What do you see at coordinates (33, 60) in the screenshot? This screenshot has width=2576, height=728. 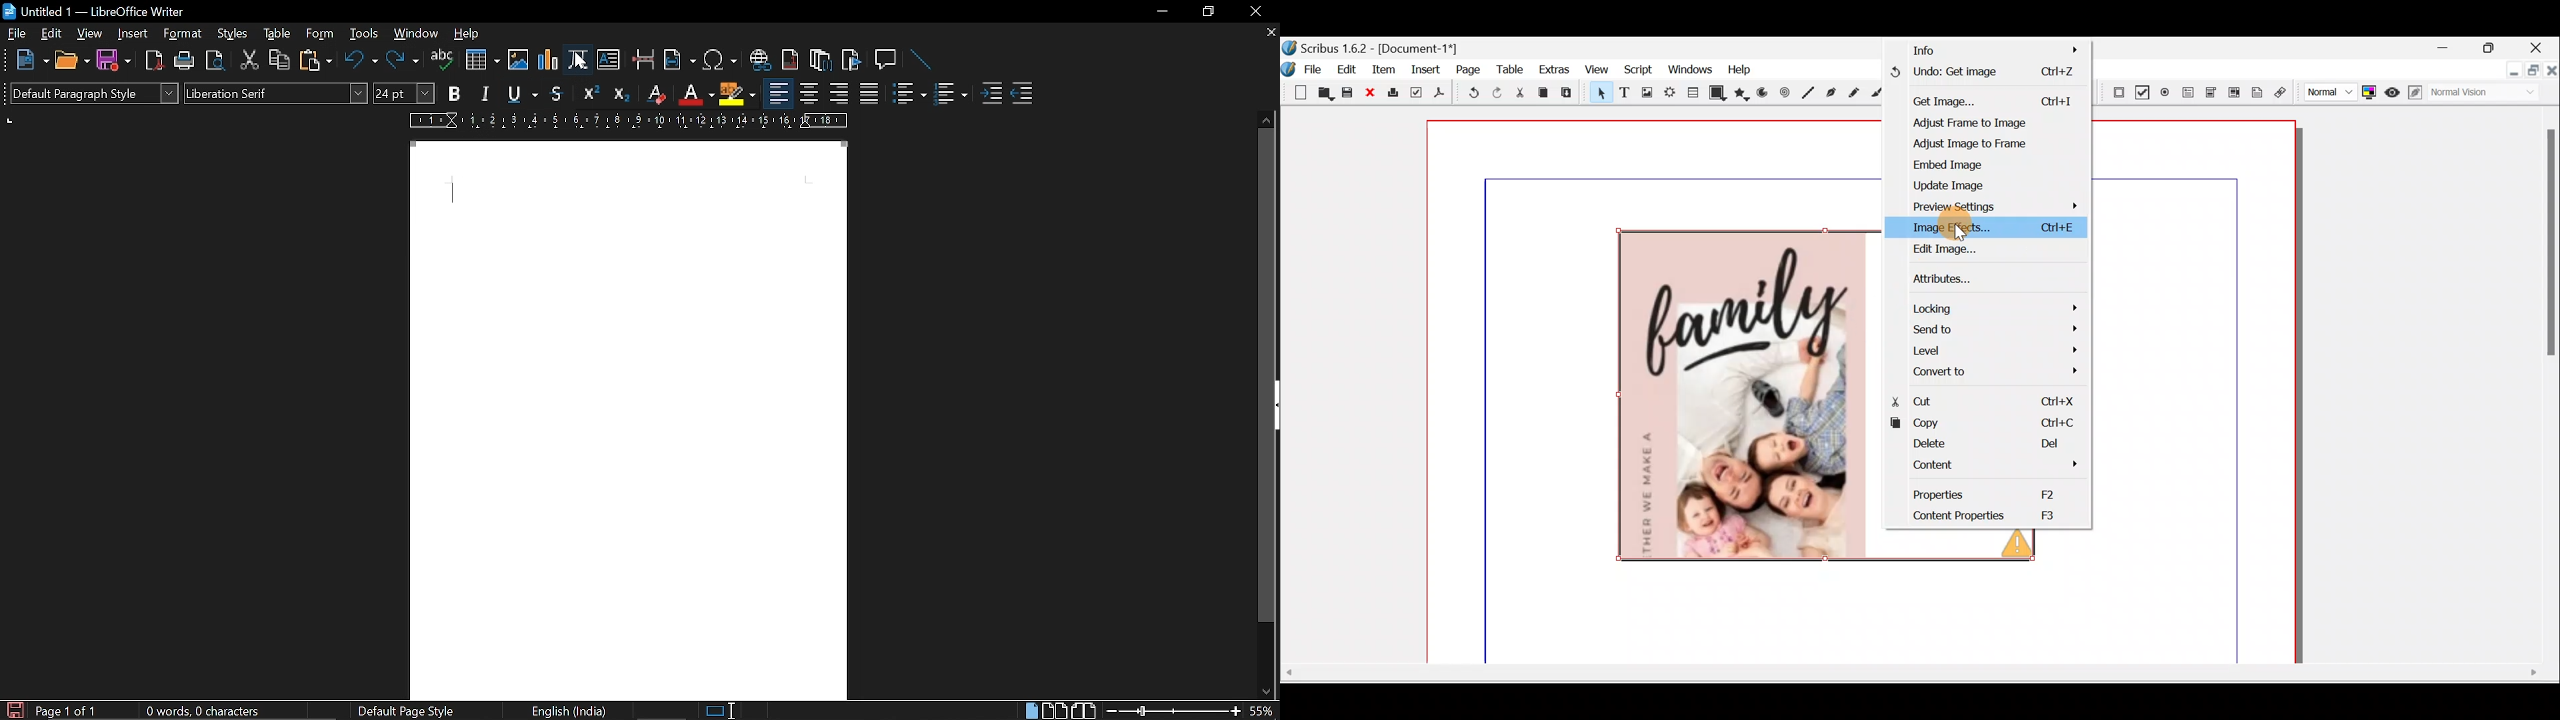 I see `new` at bounding box center [33, 60].